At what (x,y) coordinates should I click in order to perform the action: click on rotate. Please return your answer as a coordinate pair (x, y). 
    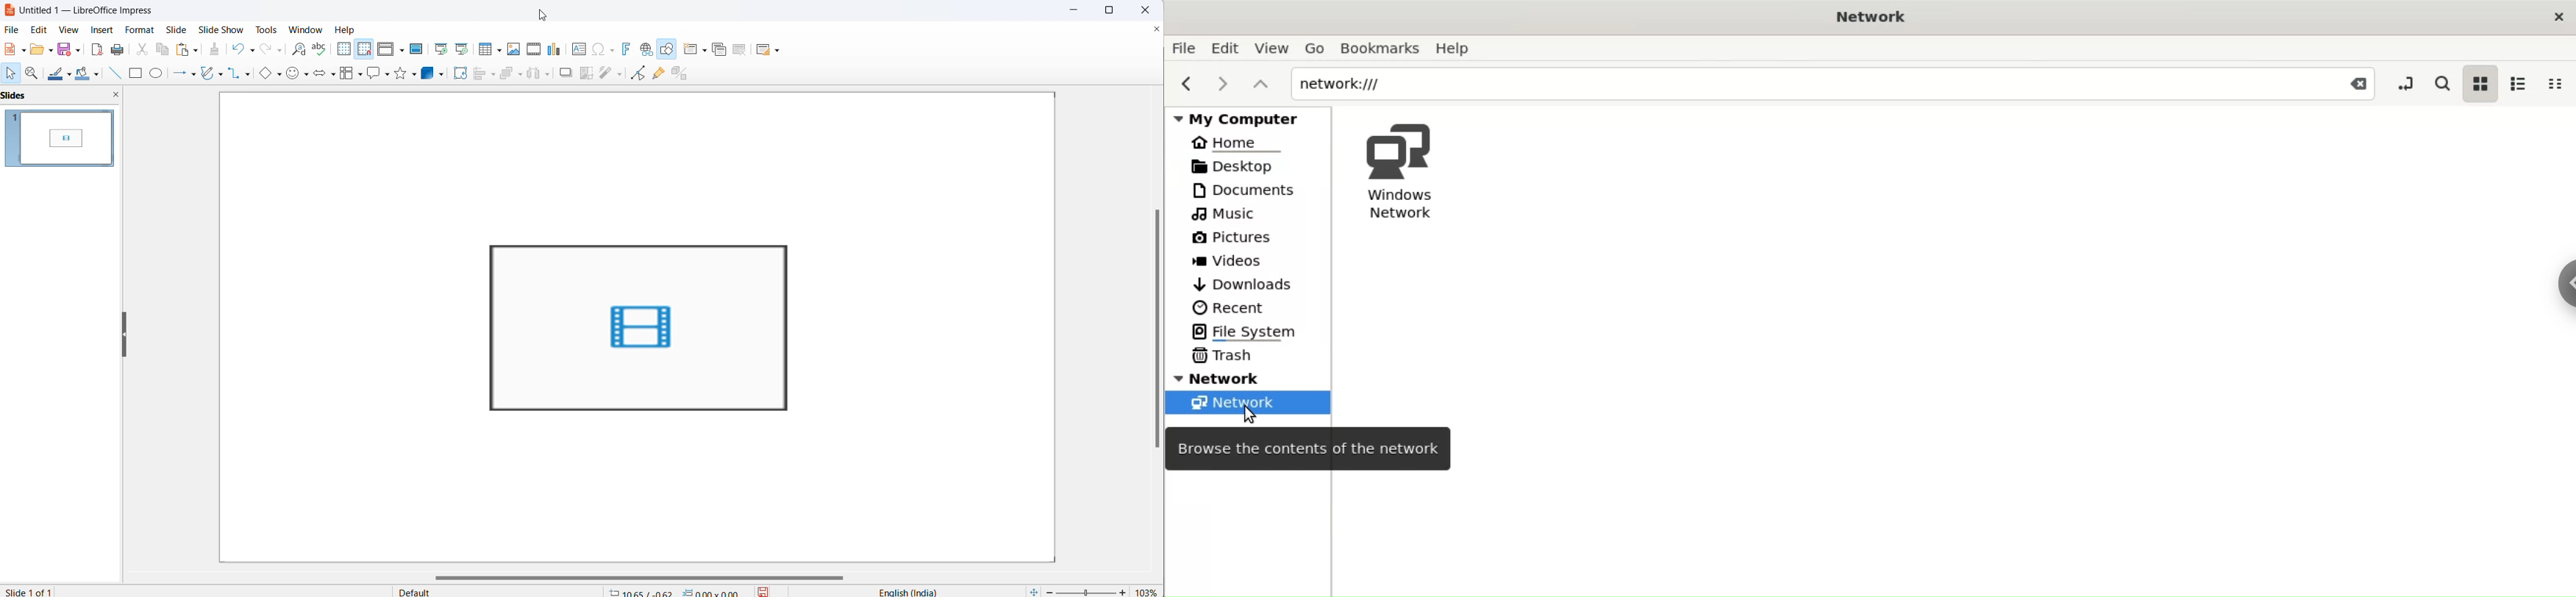
    Looking at the image, I should click on (460, 72).